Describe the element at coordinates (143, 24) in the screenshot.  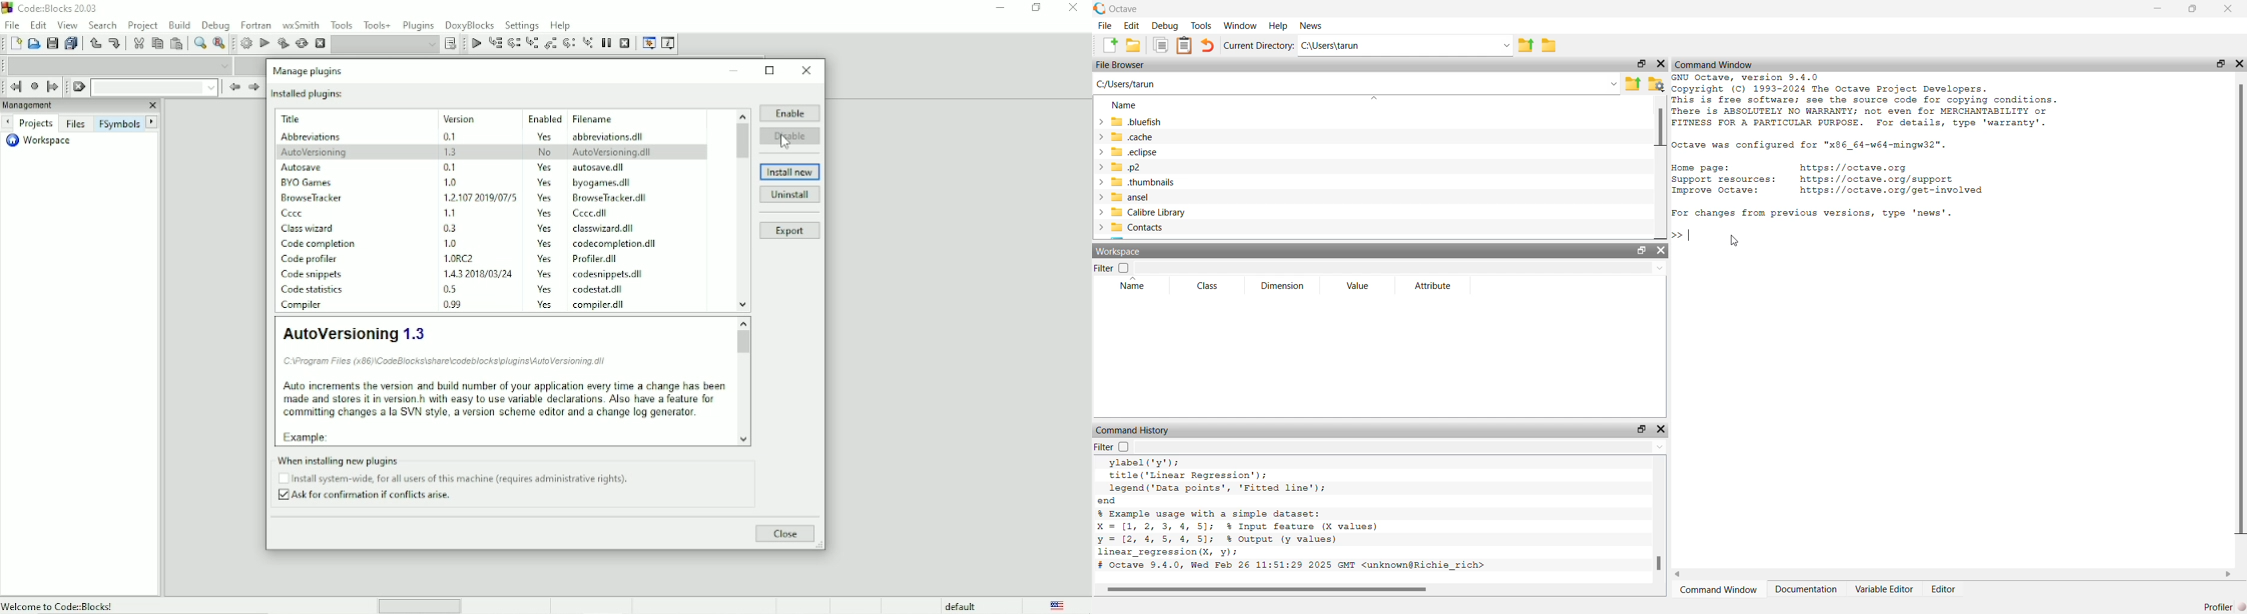
I see `Project` at that location.